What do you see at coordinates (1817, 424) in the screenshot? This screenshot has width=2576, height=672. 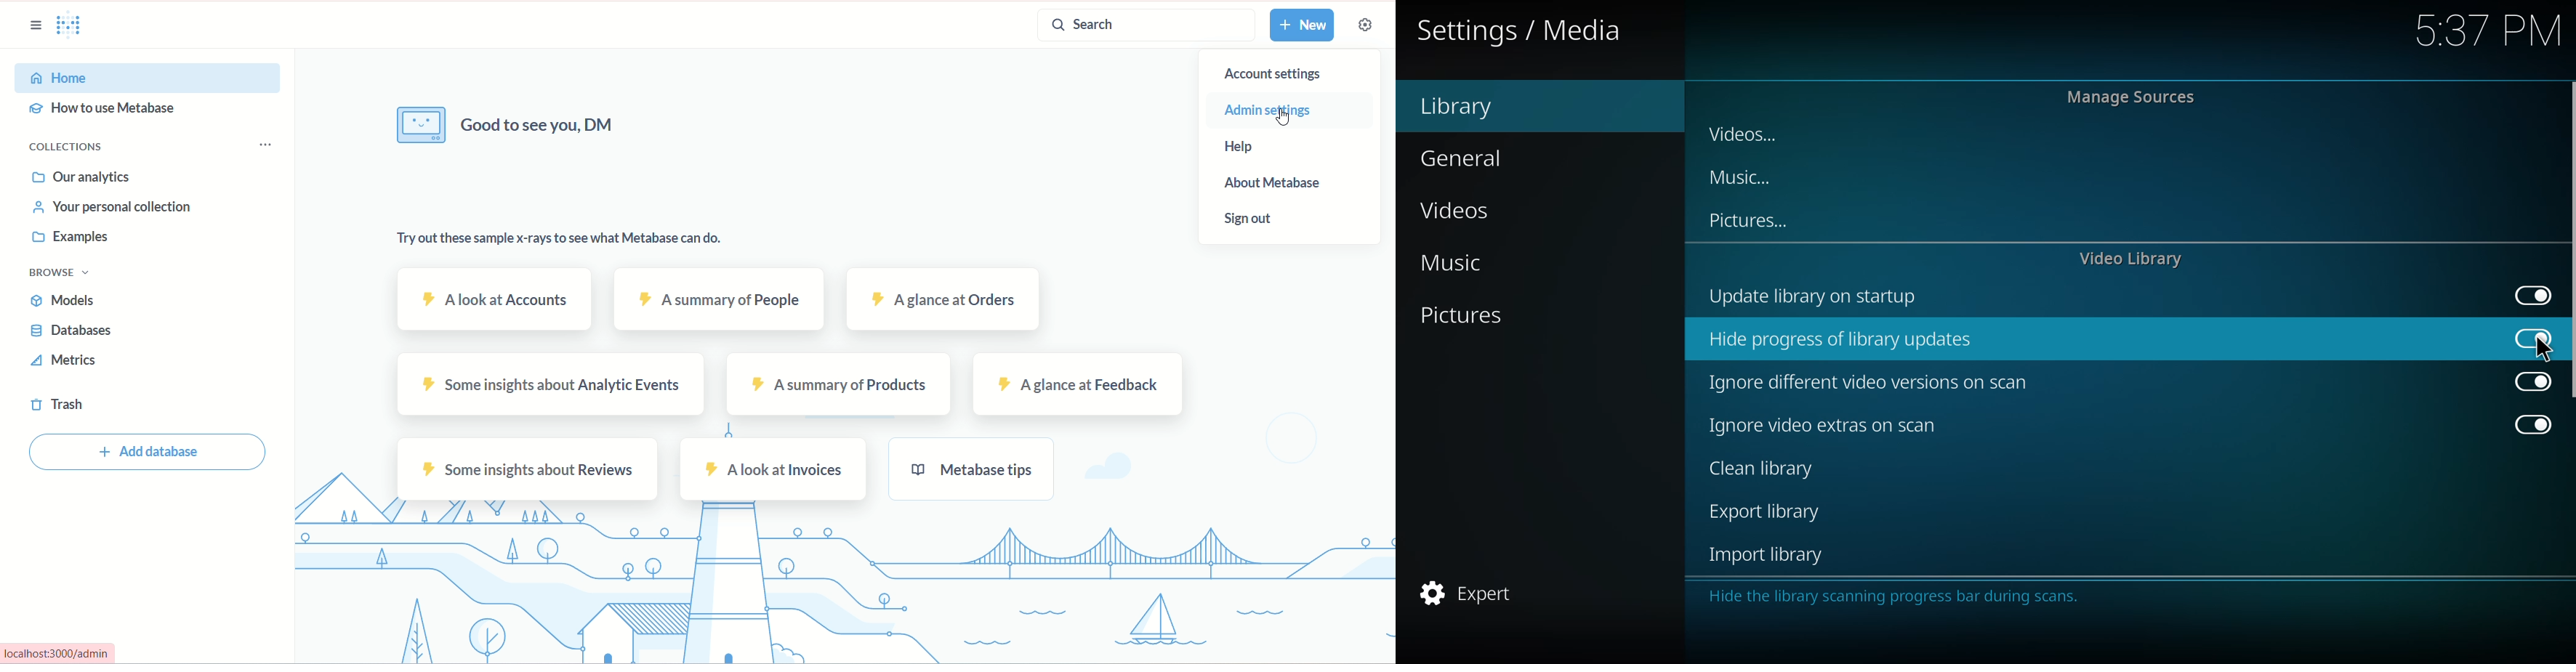 I see `ignore video extras on scan` at bounding box center [1817, 424].